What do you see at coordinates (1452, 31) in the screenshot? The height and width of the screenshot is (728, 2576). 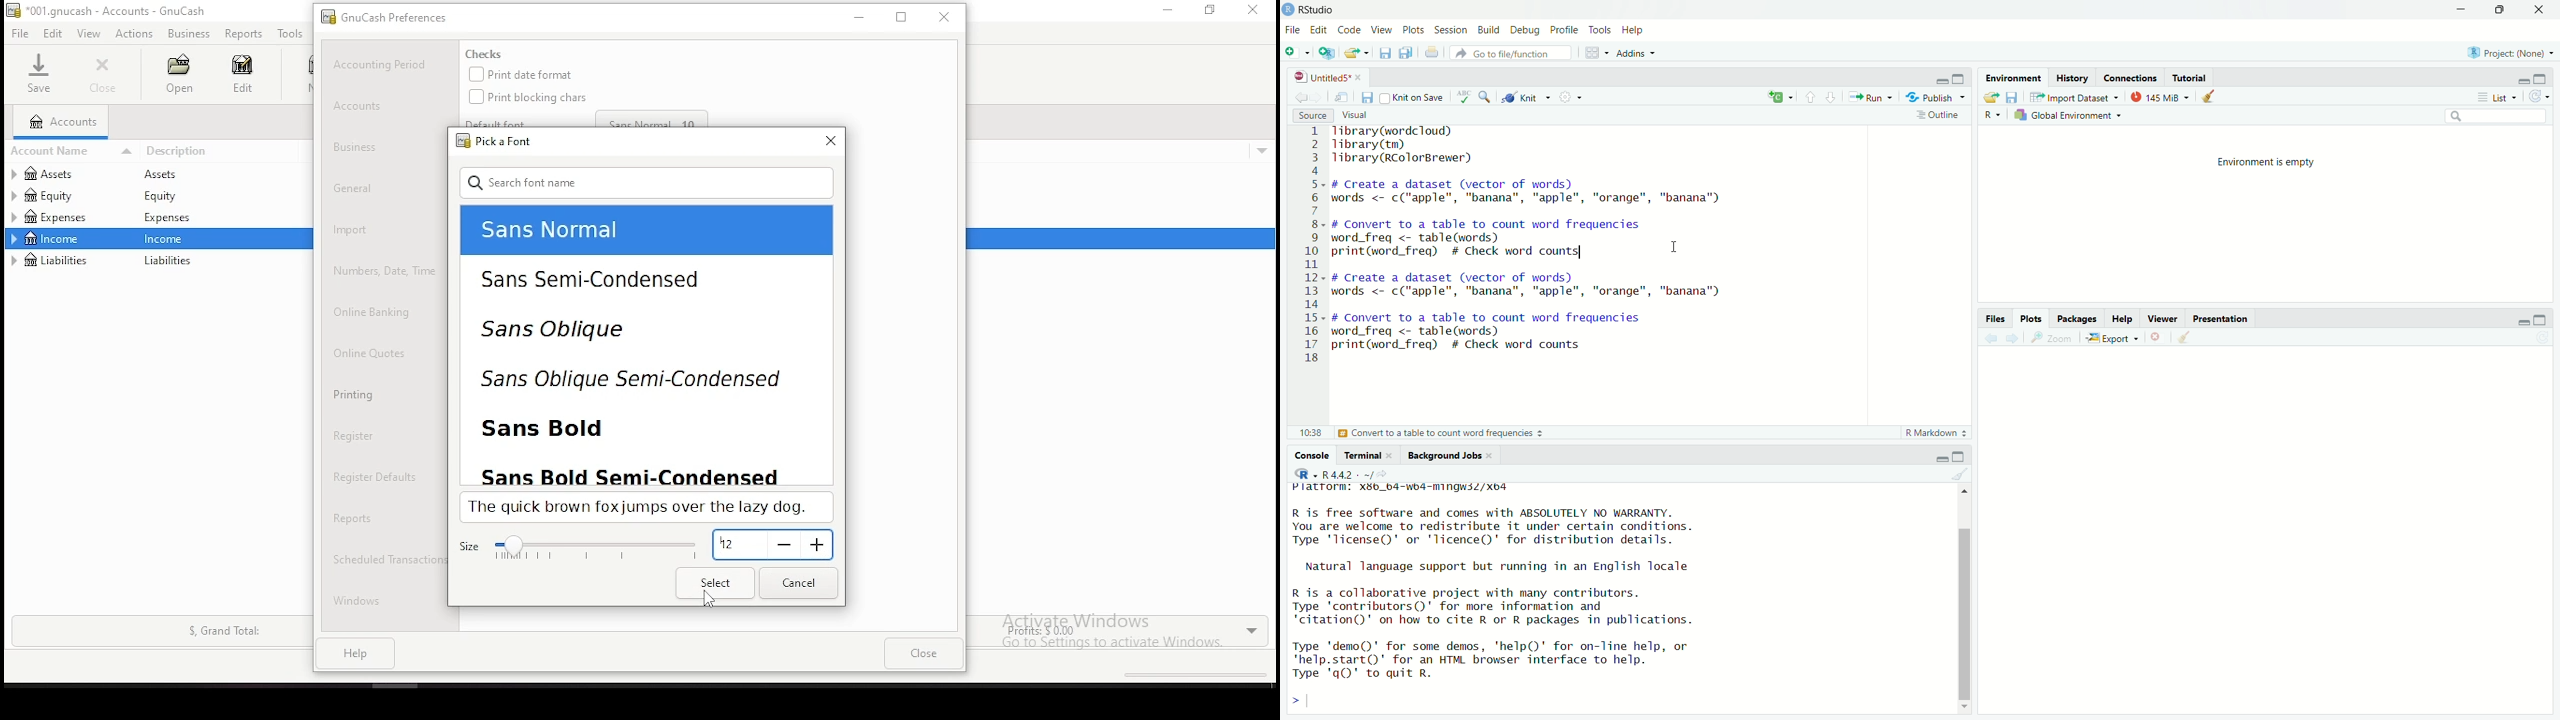 I see `Session` at bounding box center [1452, 31].